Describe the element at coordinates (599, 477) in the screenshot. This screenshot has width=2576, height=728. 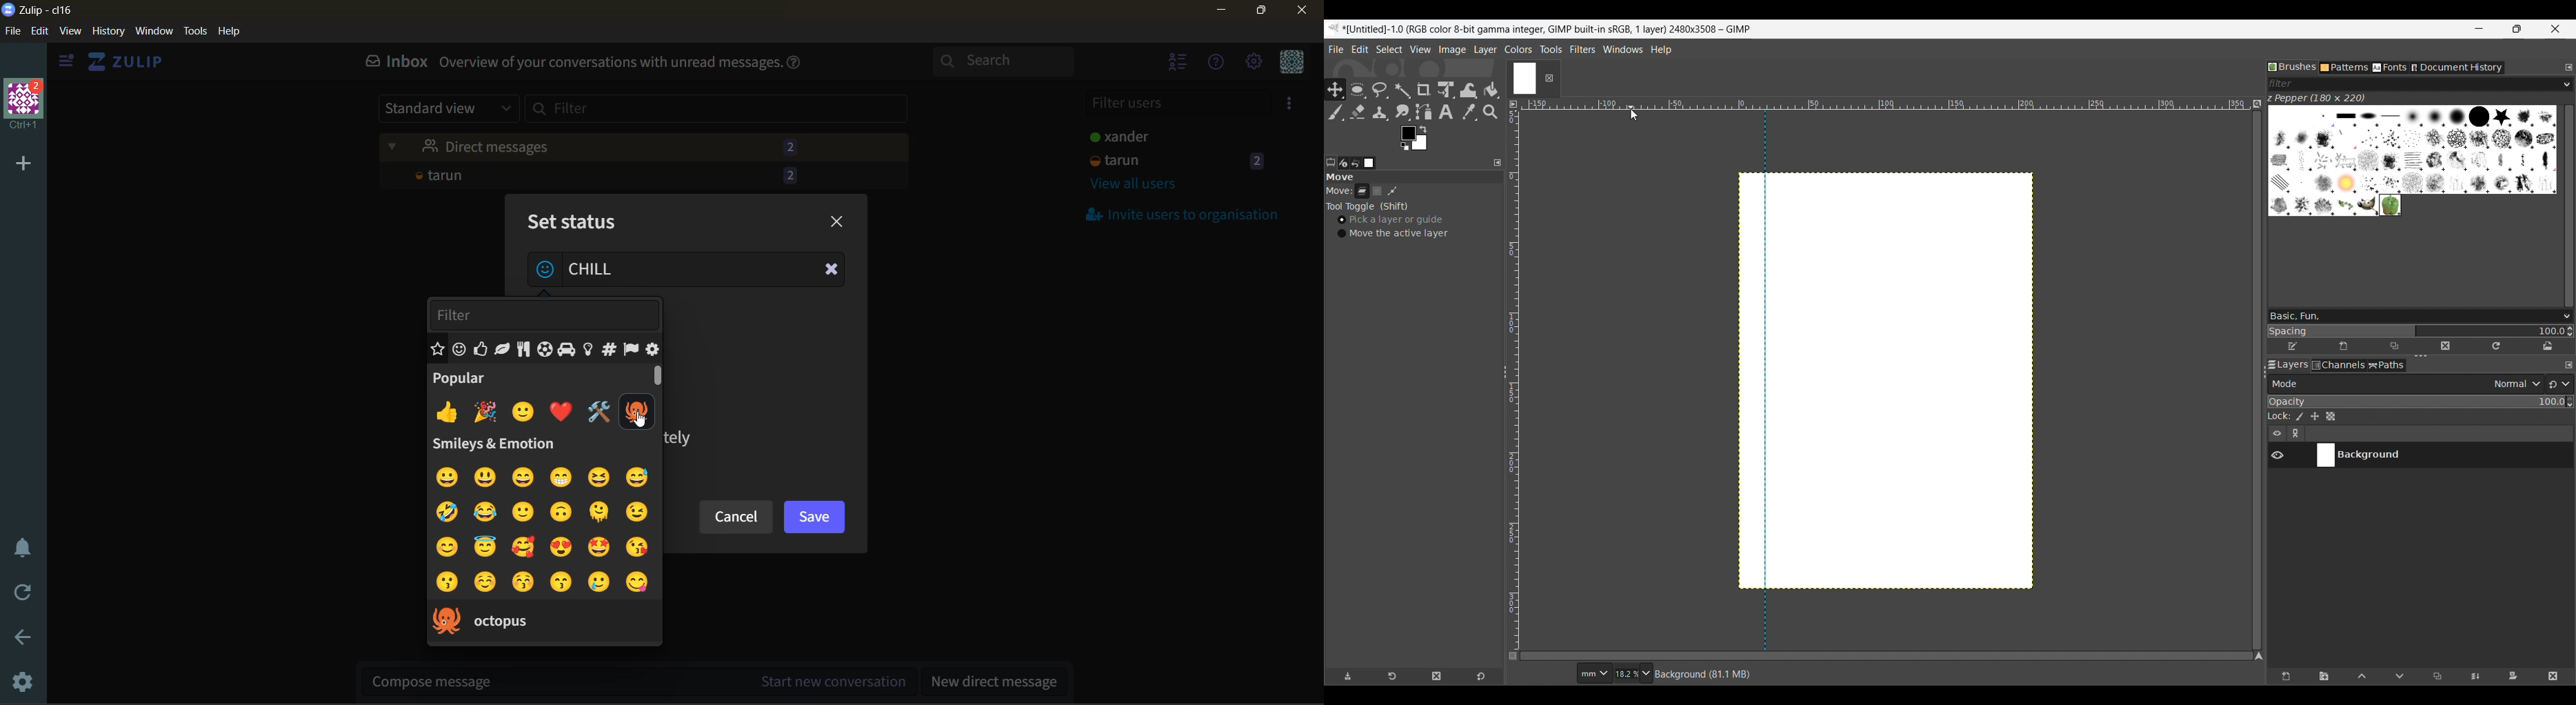
I see `emoji` at that location.